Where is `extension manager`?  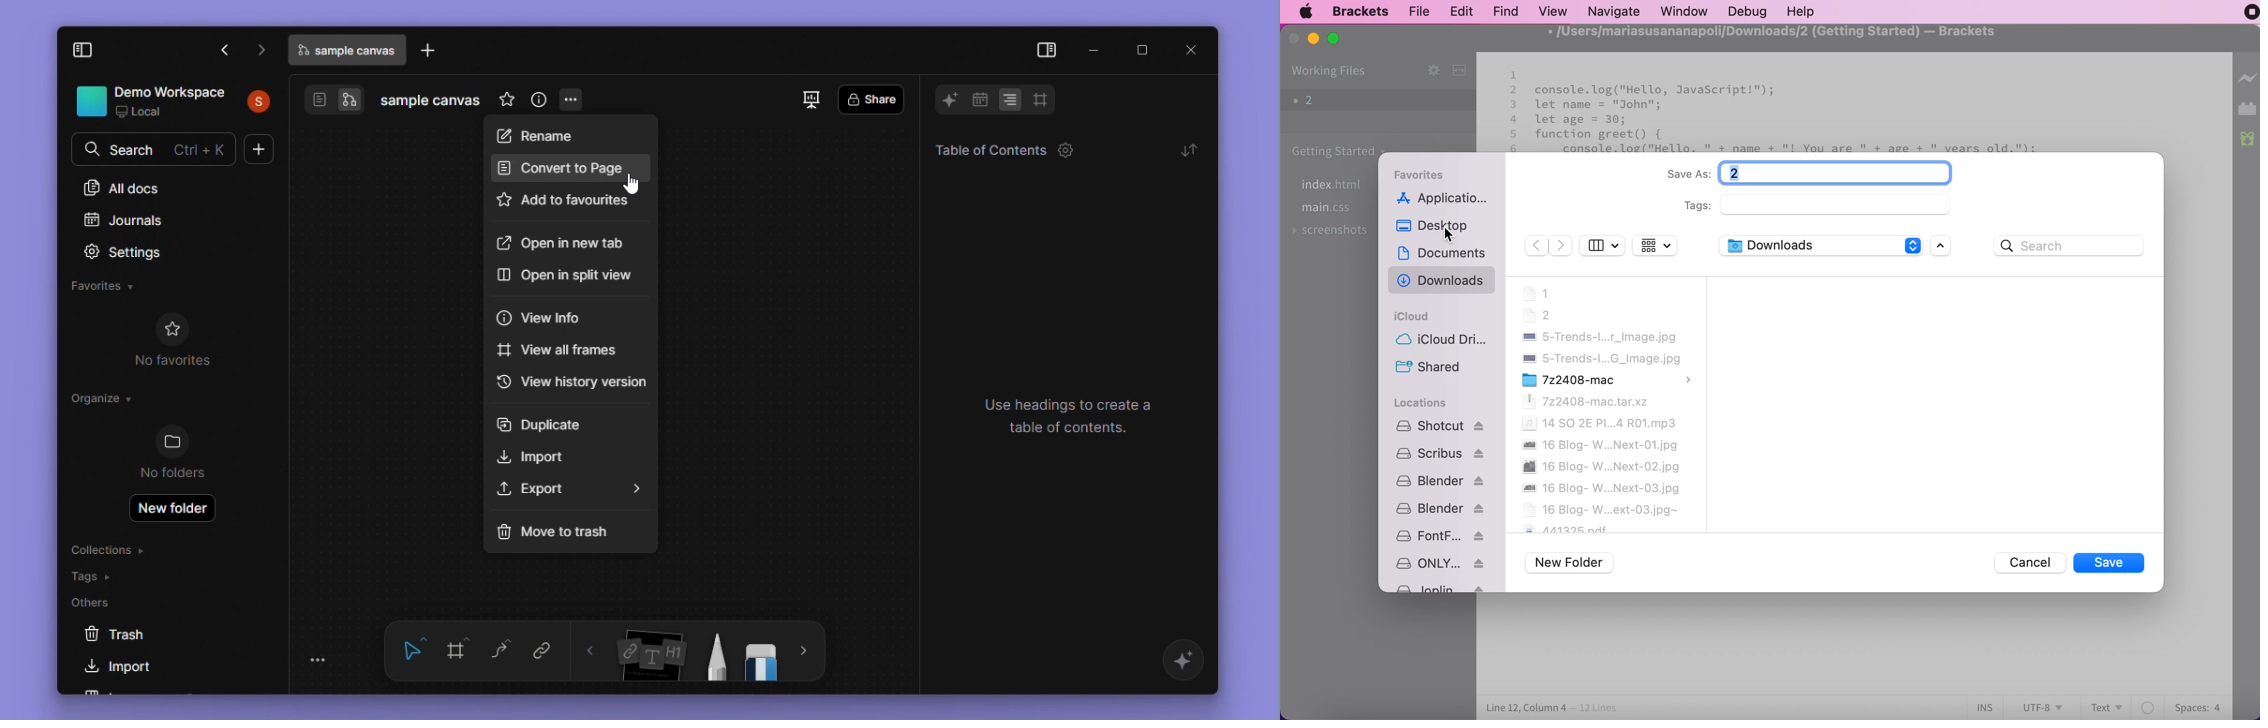
extension manager is located at coordinates (2248, 111).